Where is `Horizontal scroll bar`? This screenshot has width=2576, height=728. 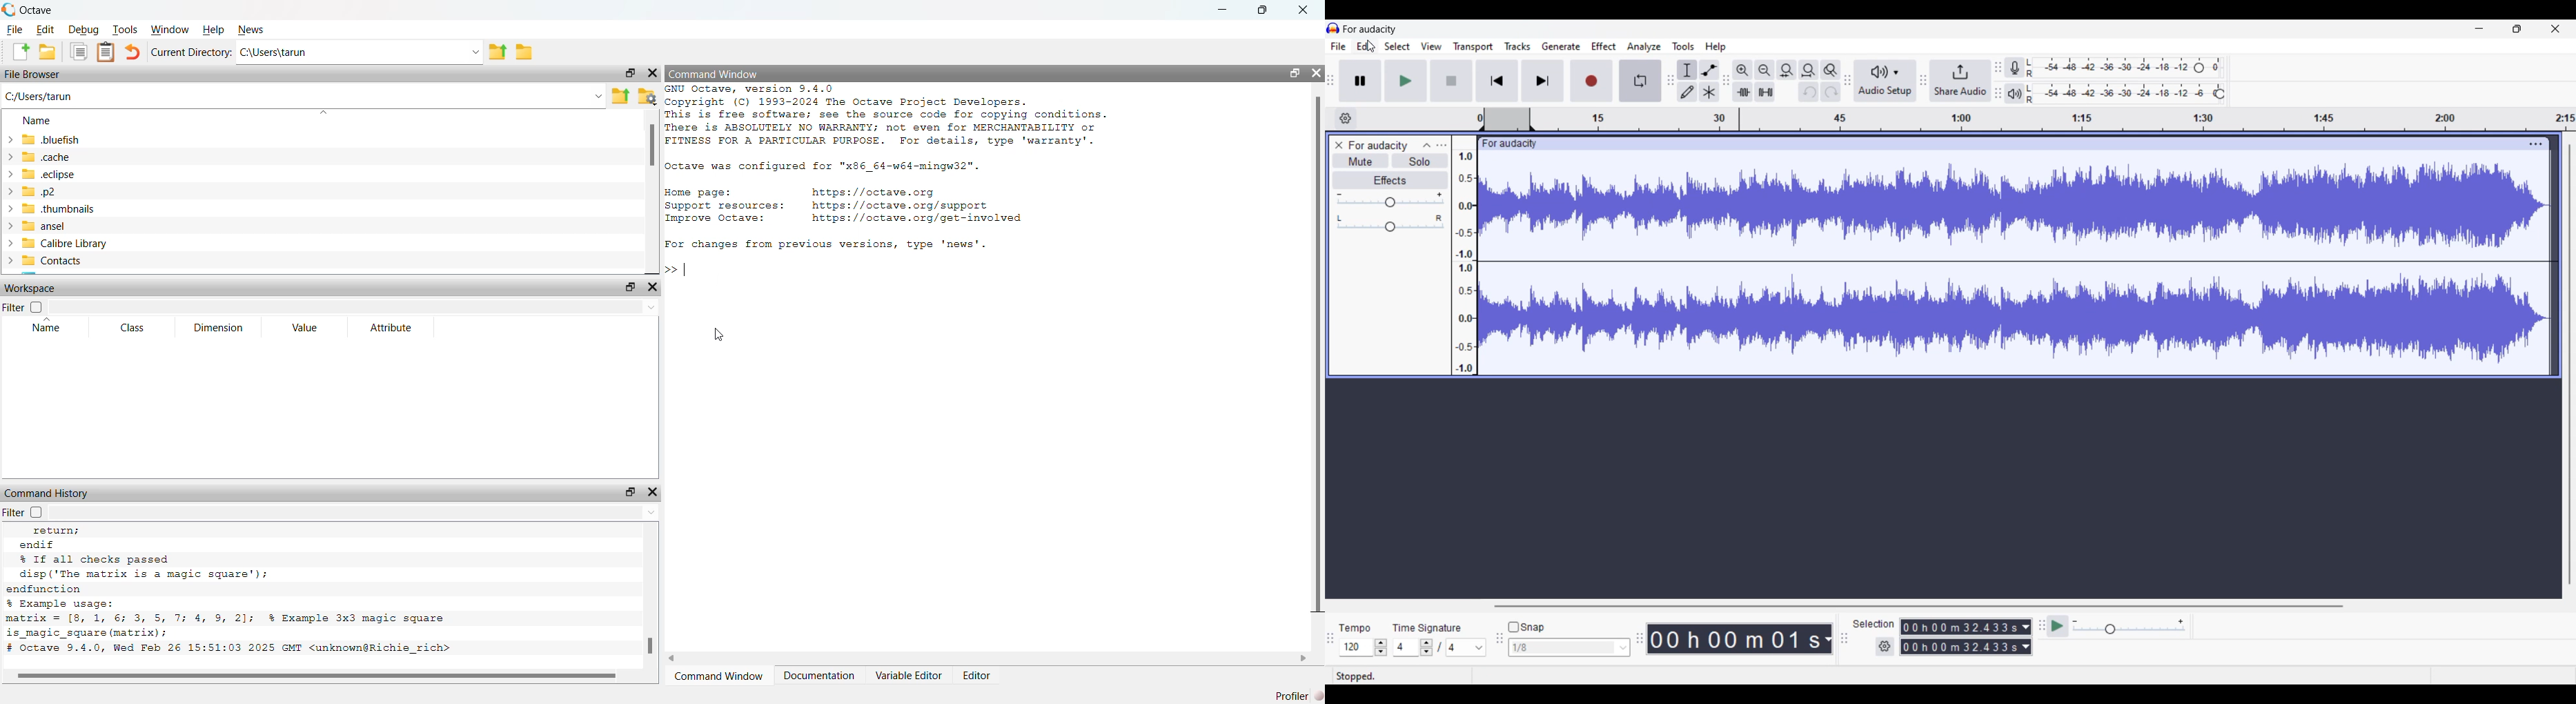 Horizontal scroll bar is located at coordinates (1917, 606).